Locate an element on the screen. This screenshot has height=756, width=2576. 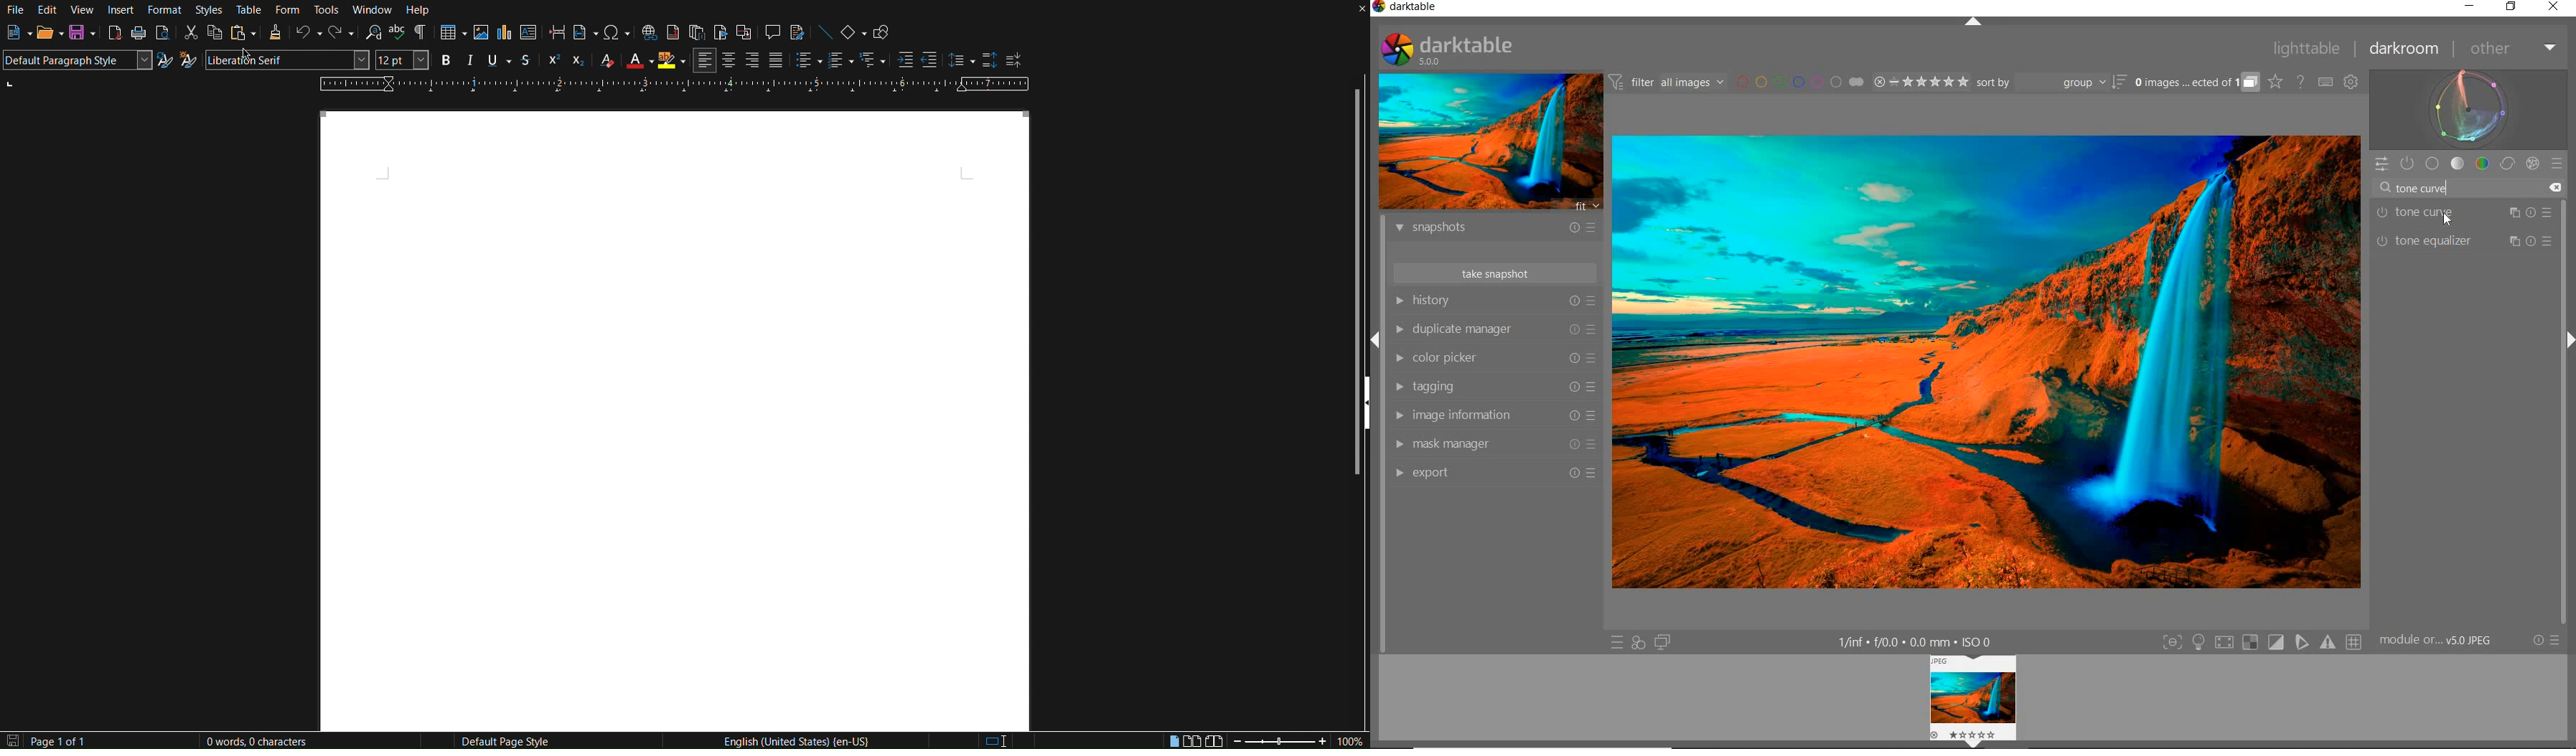
Show Draw Functions is located at coordinates (881, 34).